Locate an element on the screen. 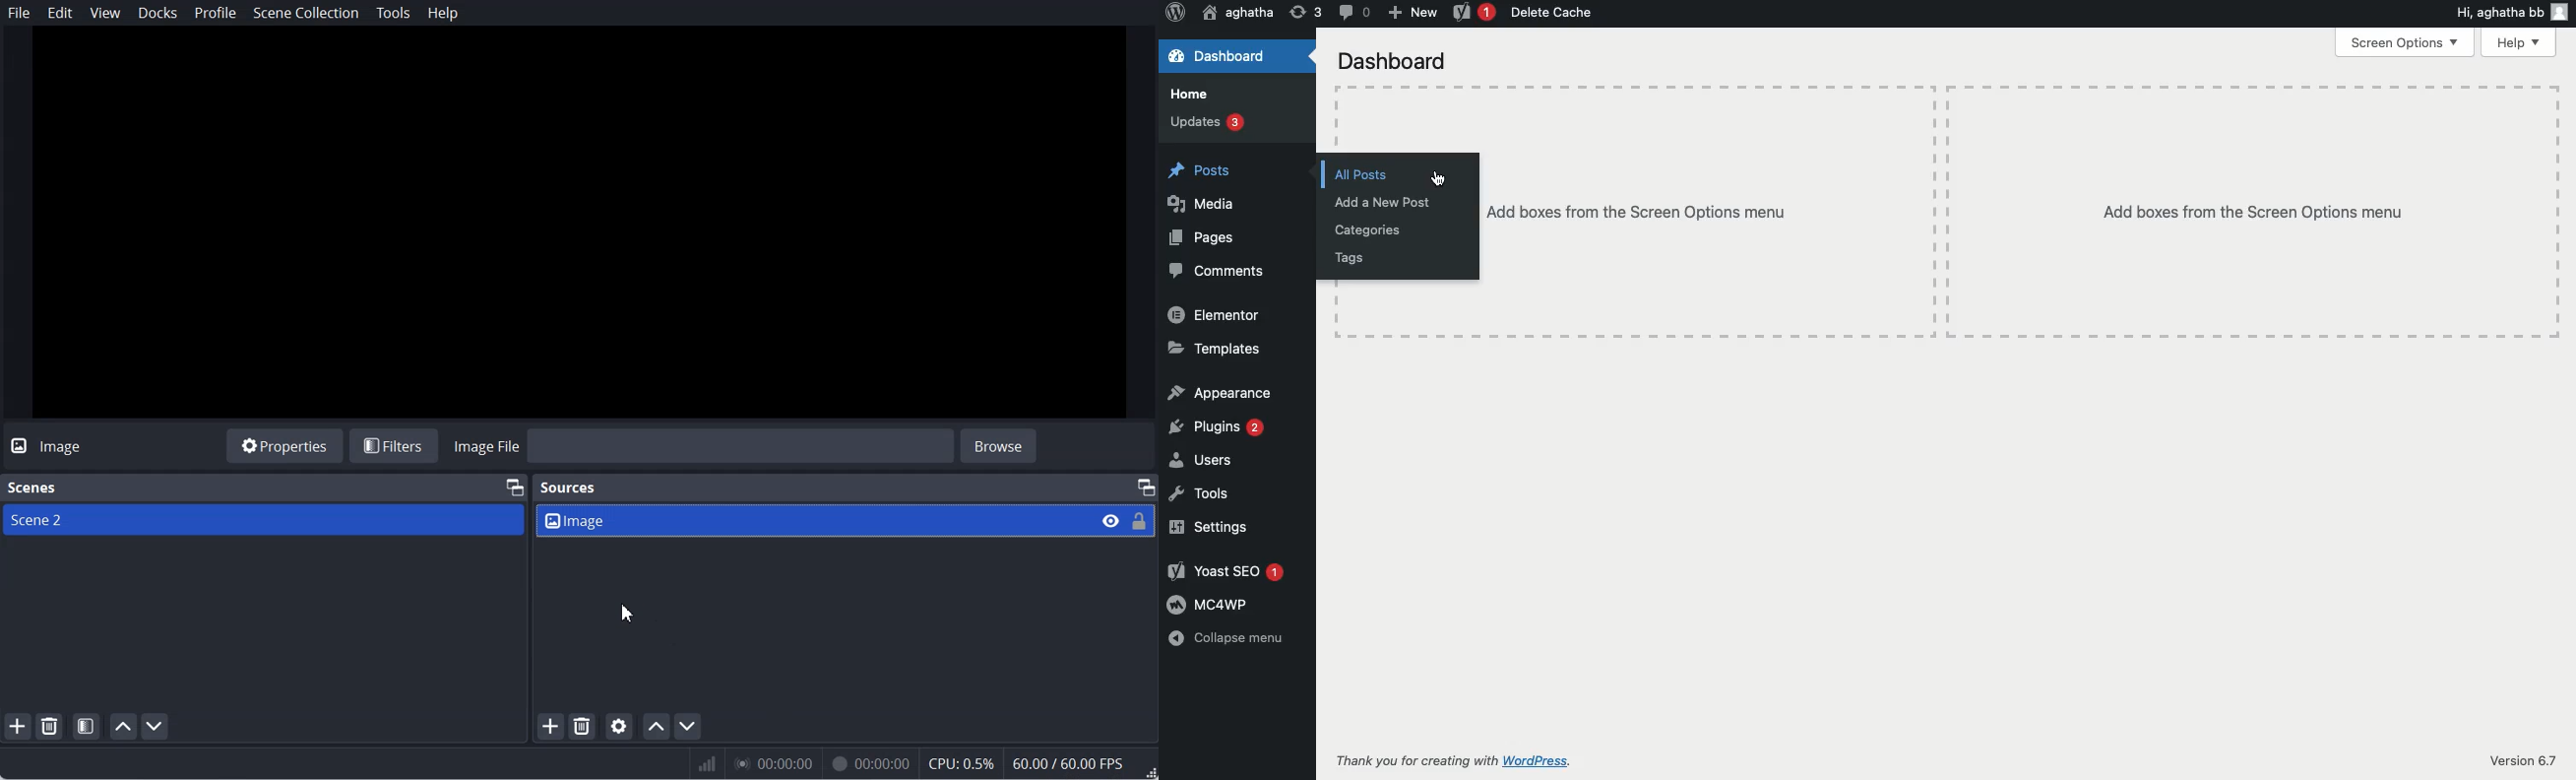  Users is located at coordinates (1204, 459).